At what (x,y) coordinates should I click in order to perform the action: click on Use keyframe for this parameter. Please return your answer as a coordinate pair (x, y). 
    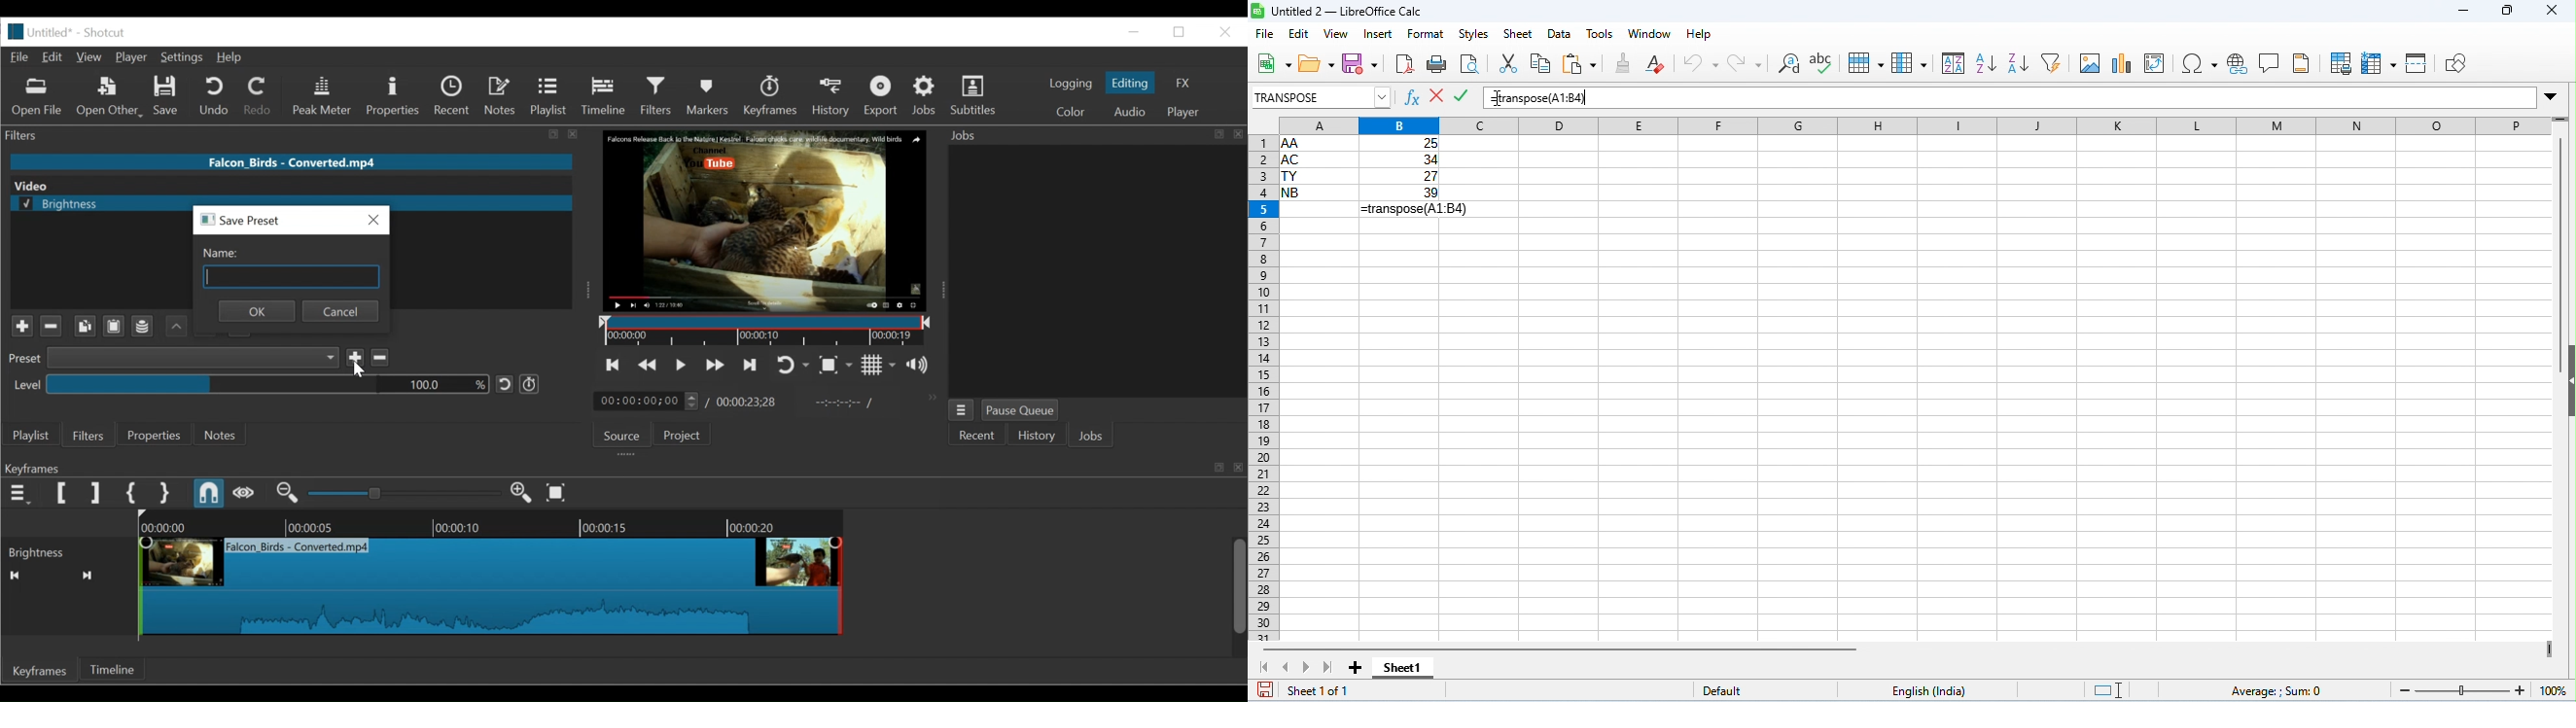
    Looking at the image, I should click on (529, 384).